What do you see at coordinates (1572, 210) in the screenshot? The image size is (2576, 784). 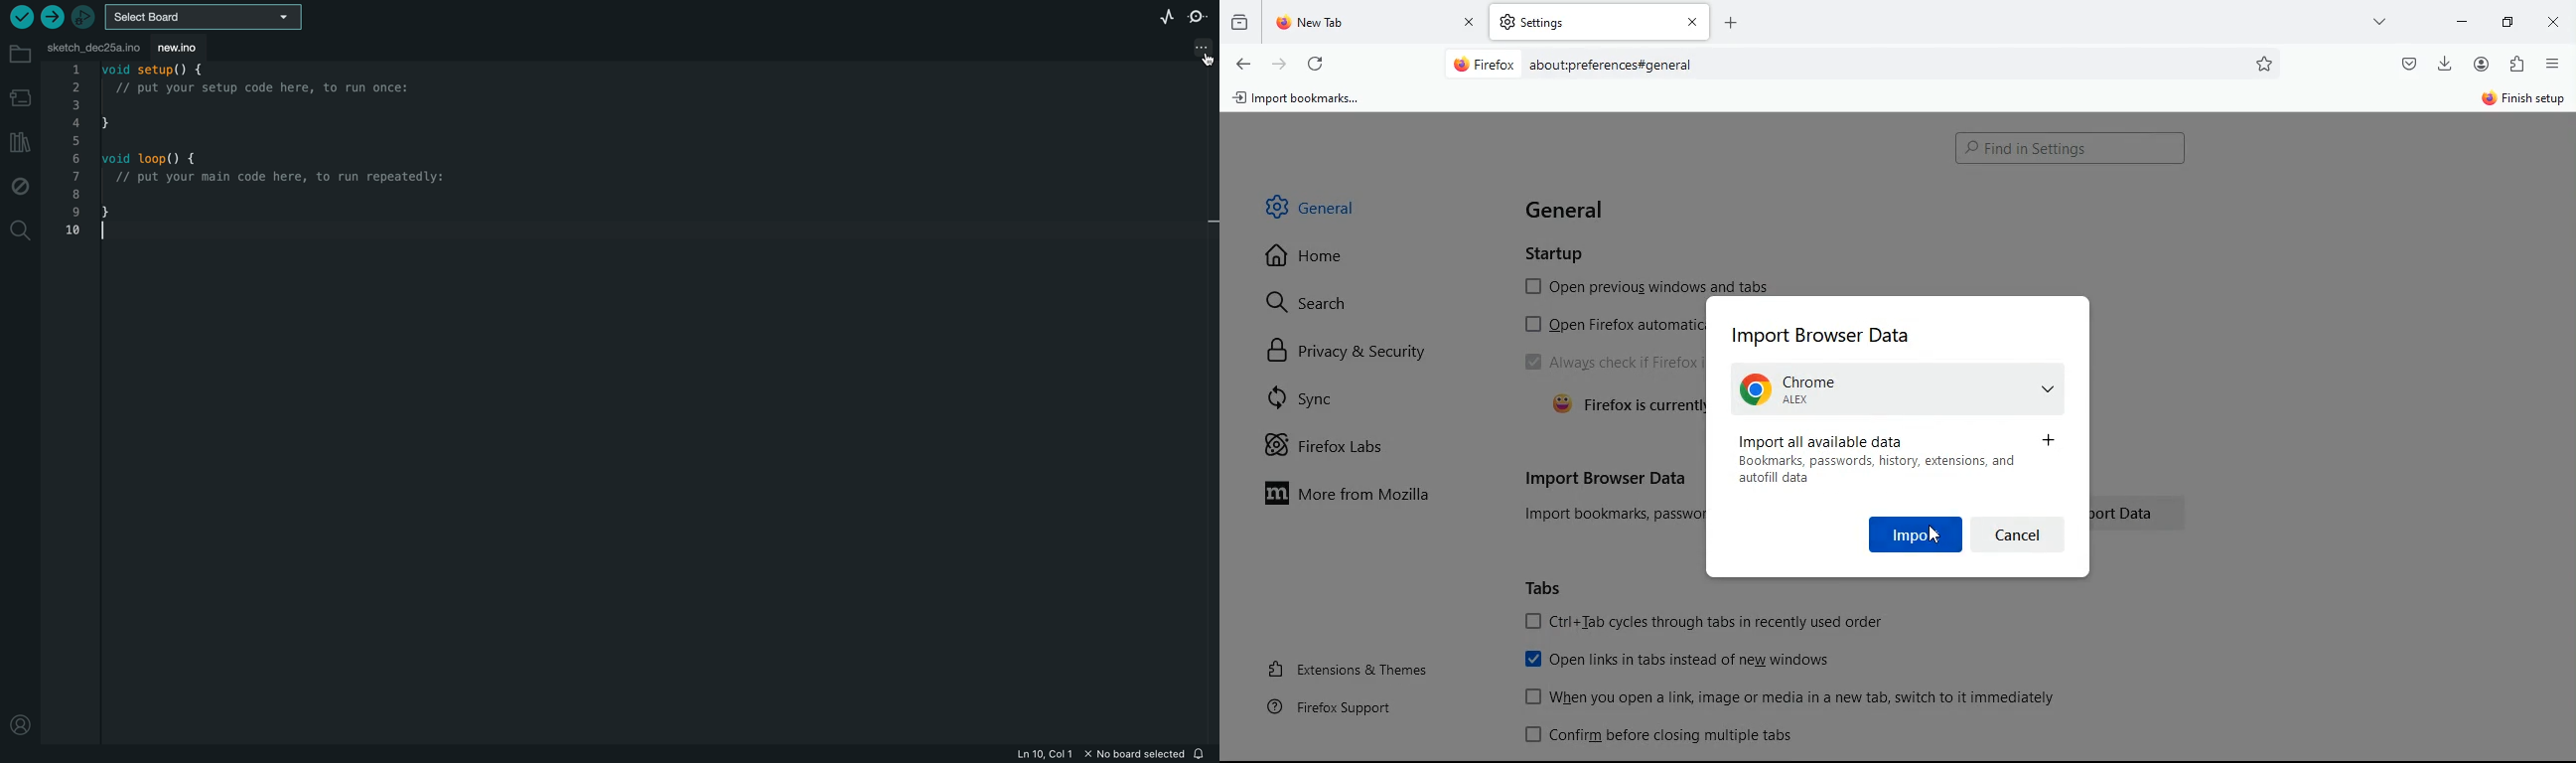 I see `general` at bounding box center [1572, 210].